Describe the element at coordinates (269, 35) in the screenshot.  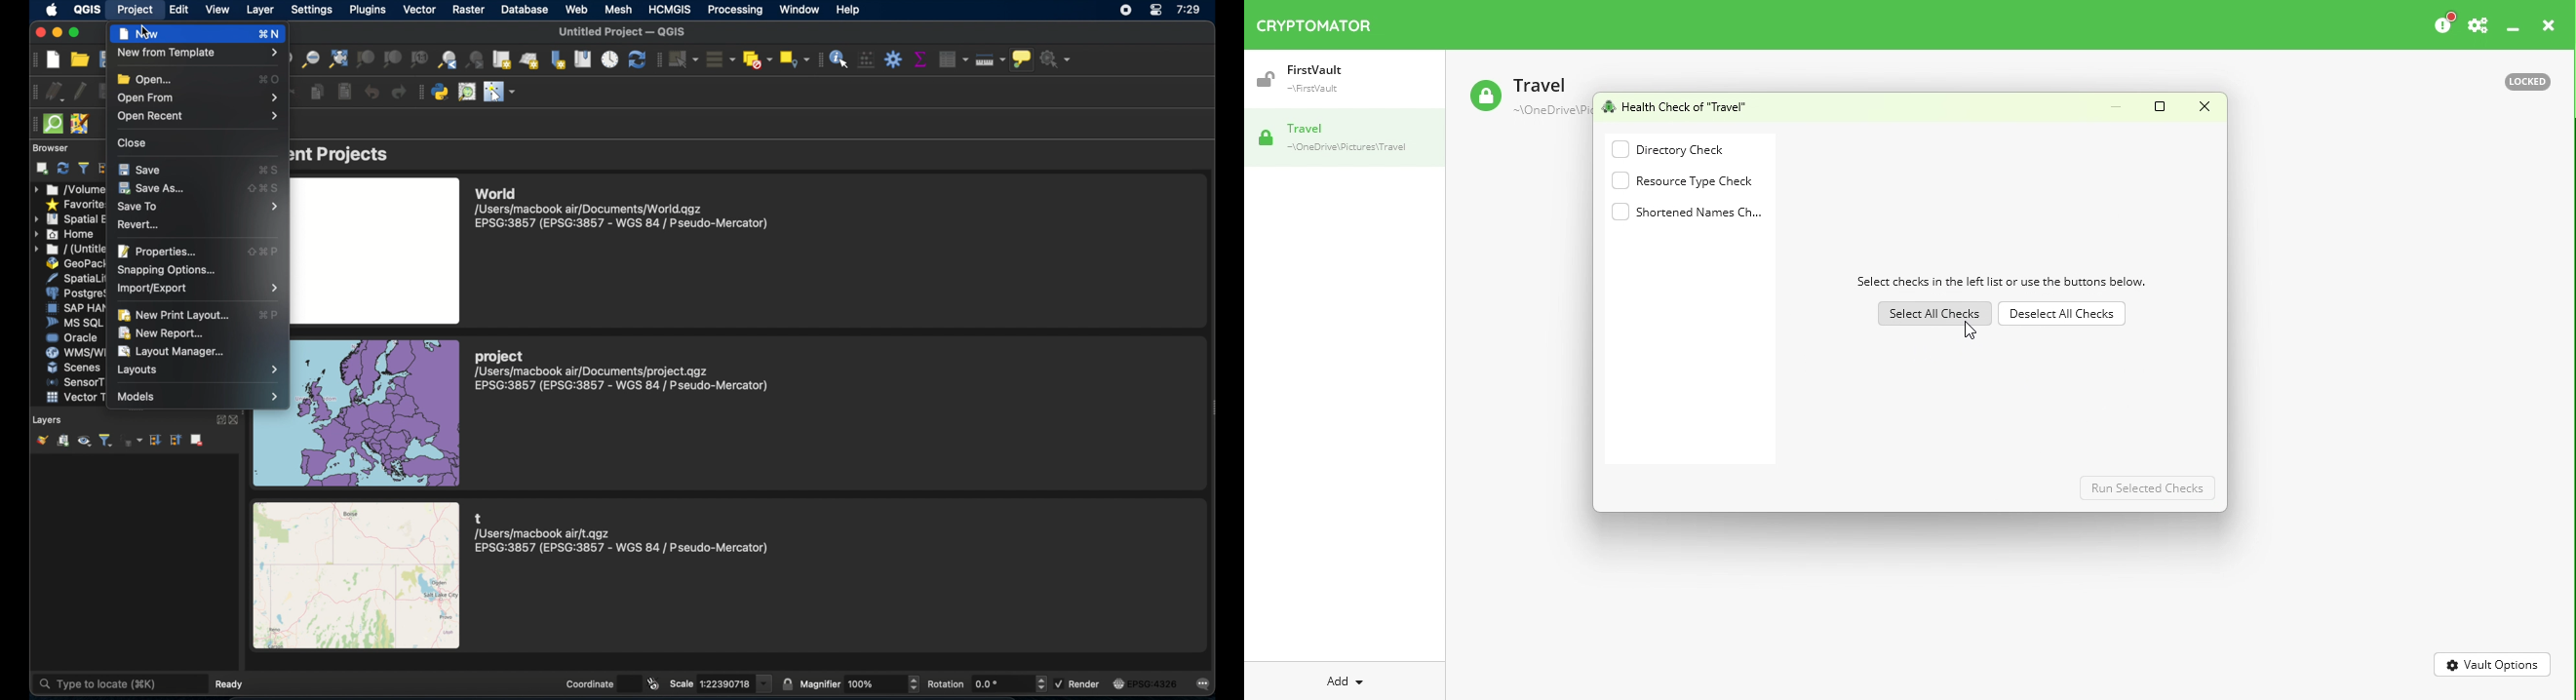
I see `new shortcut` at that location.